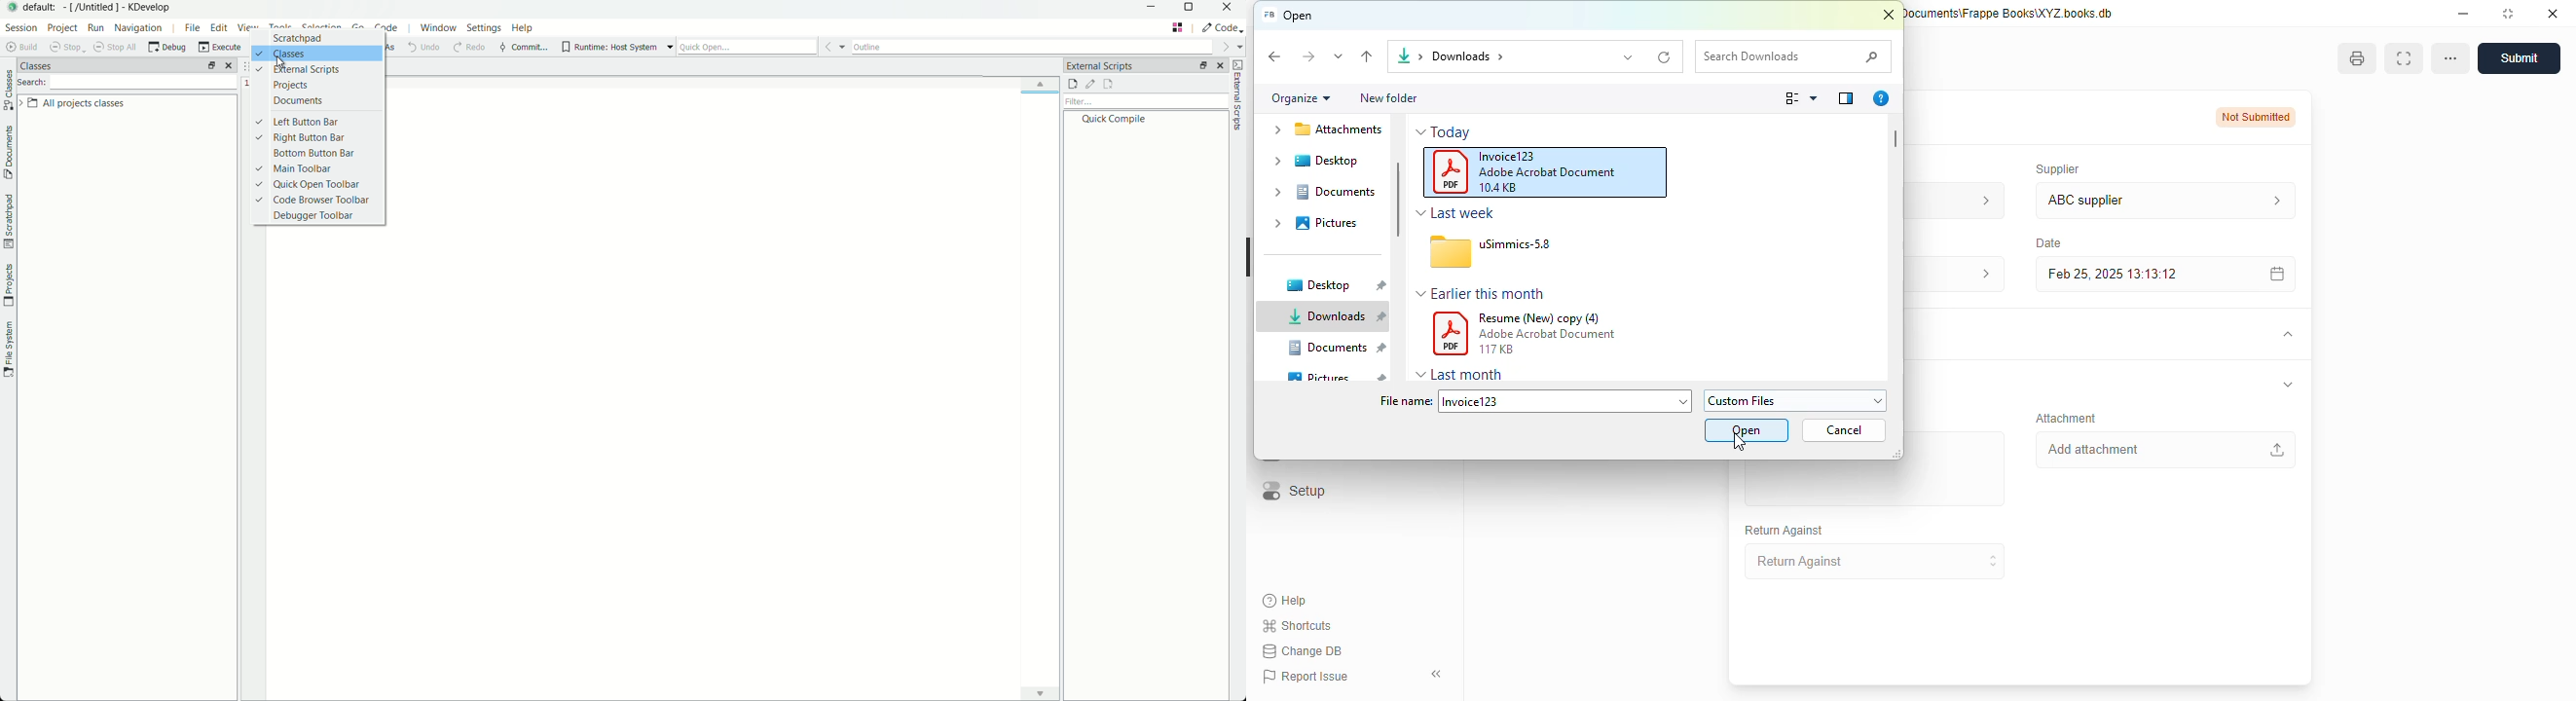 The width and height of the screenshot is (2576, 728). I want to click on Not submitted, so click(2257, 117).